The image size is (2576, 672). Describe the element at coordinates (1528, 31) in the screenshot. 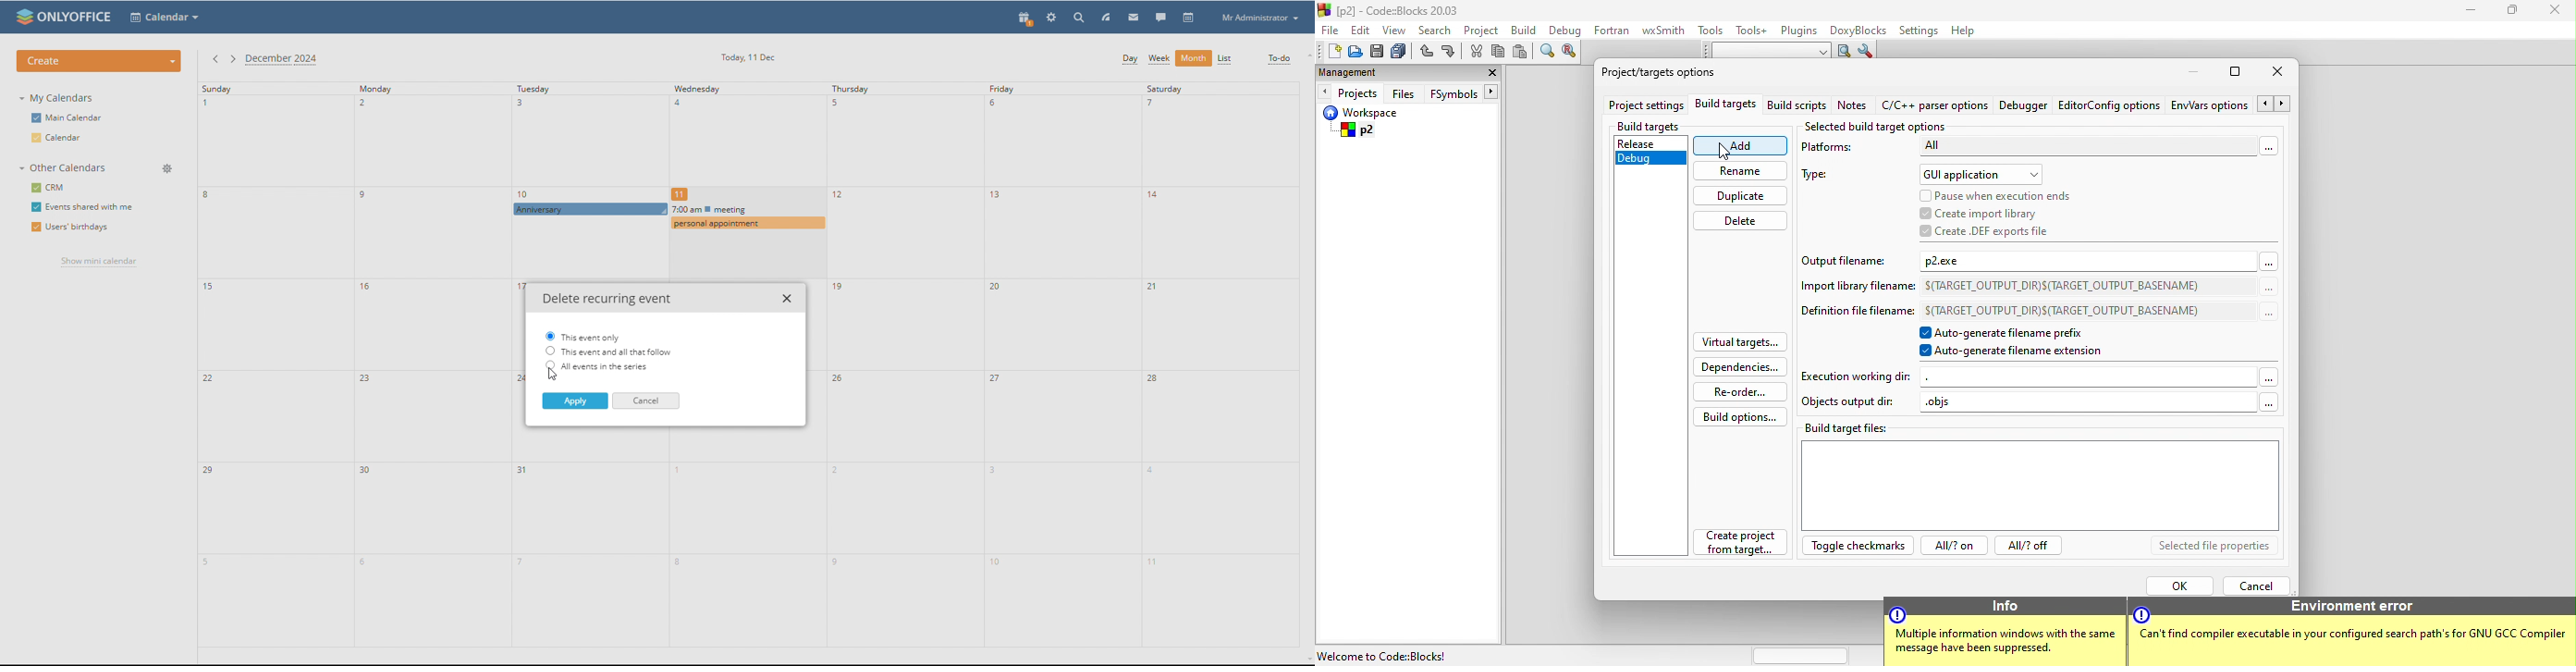

I see `build` at that location.